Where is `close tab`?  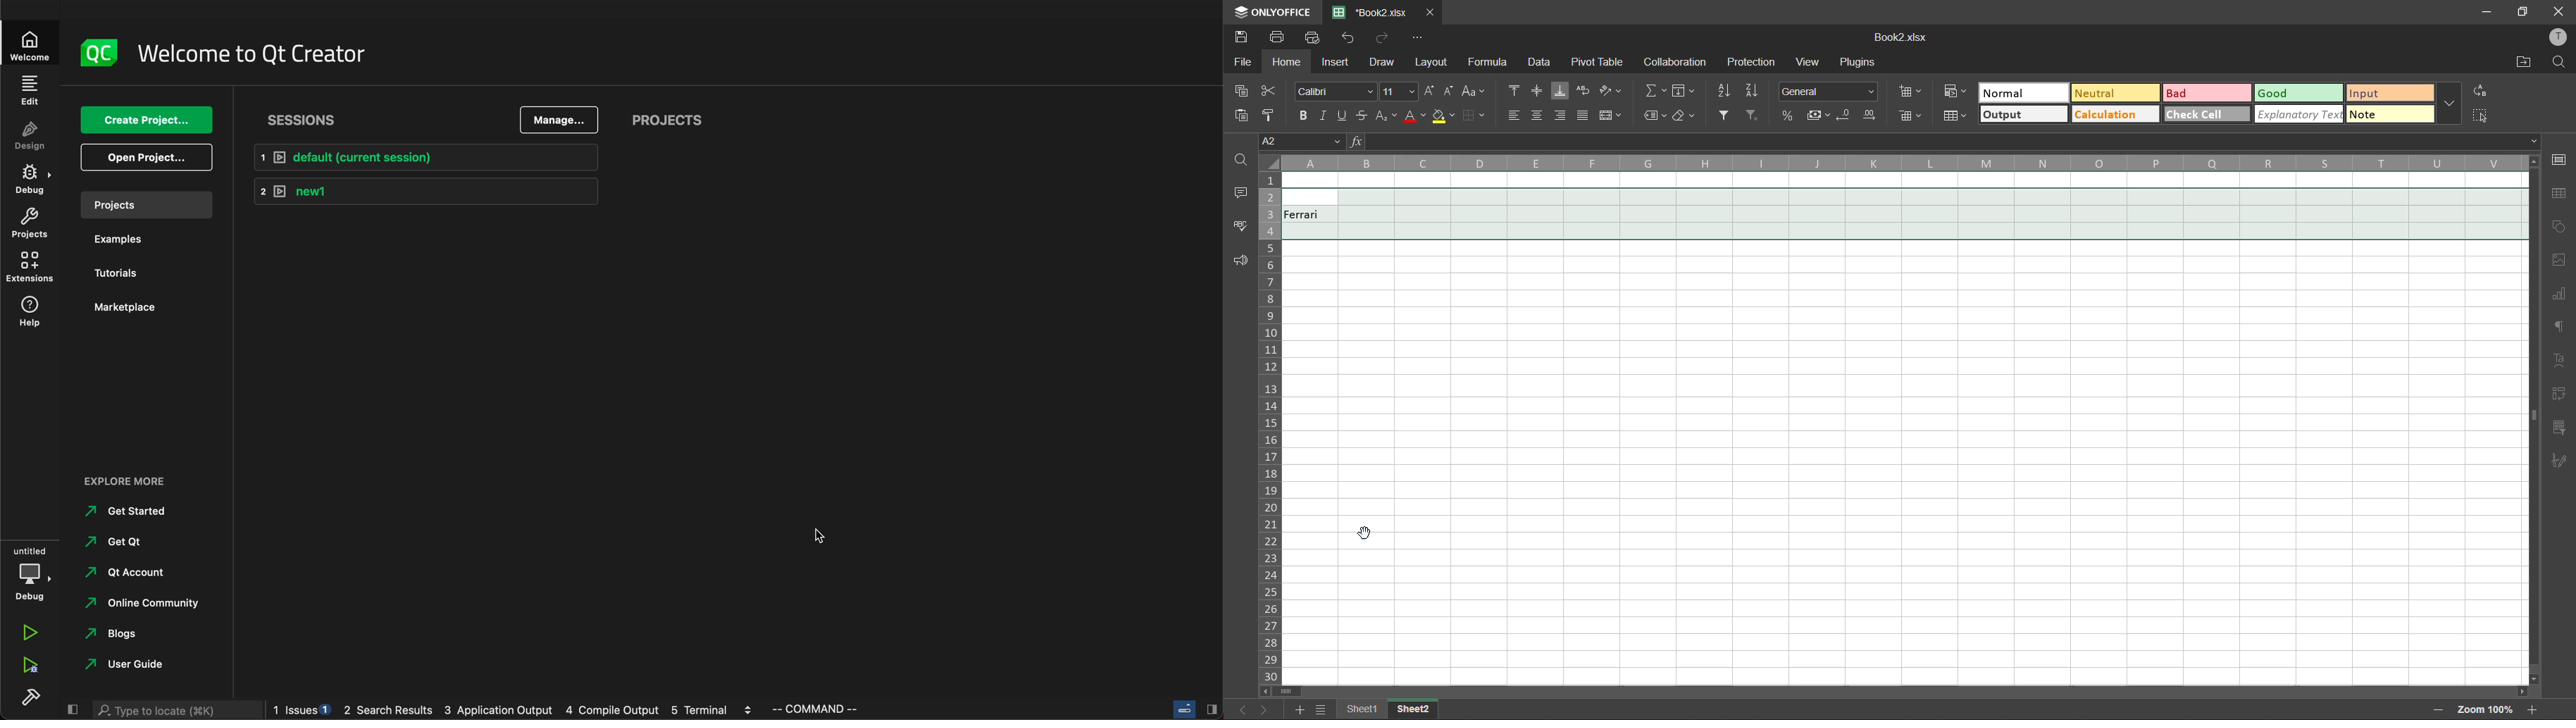
close tab is located at coordinates (1432, 11).